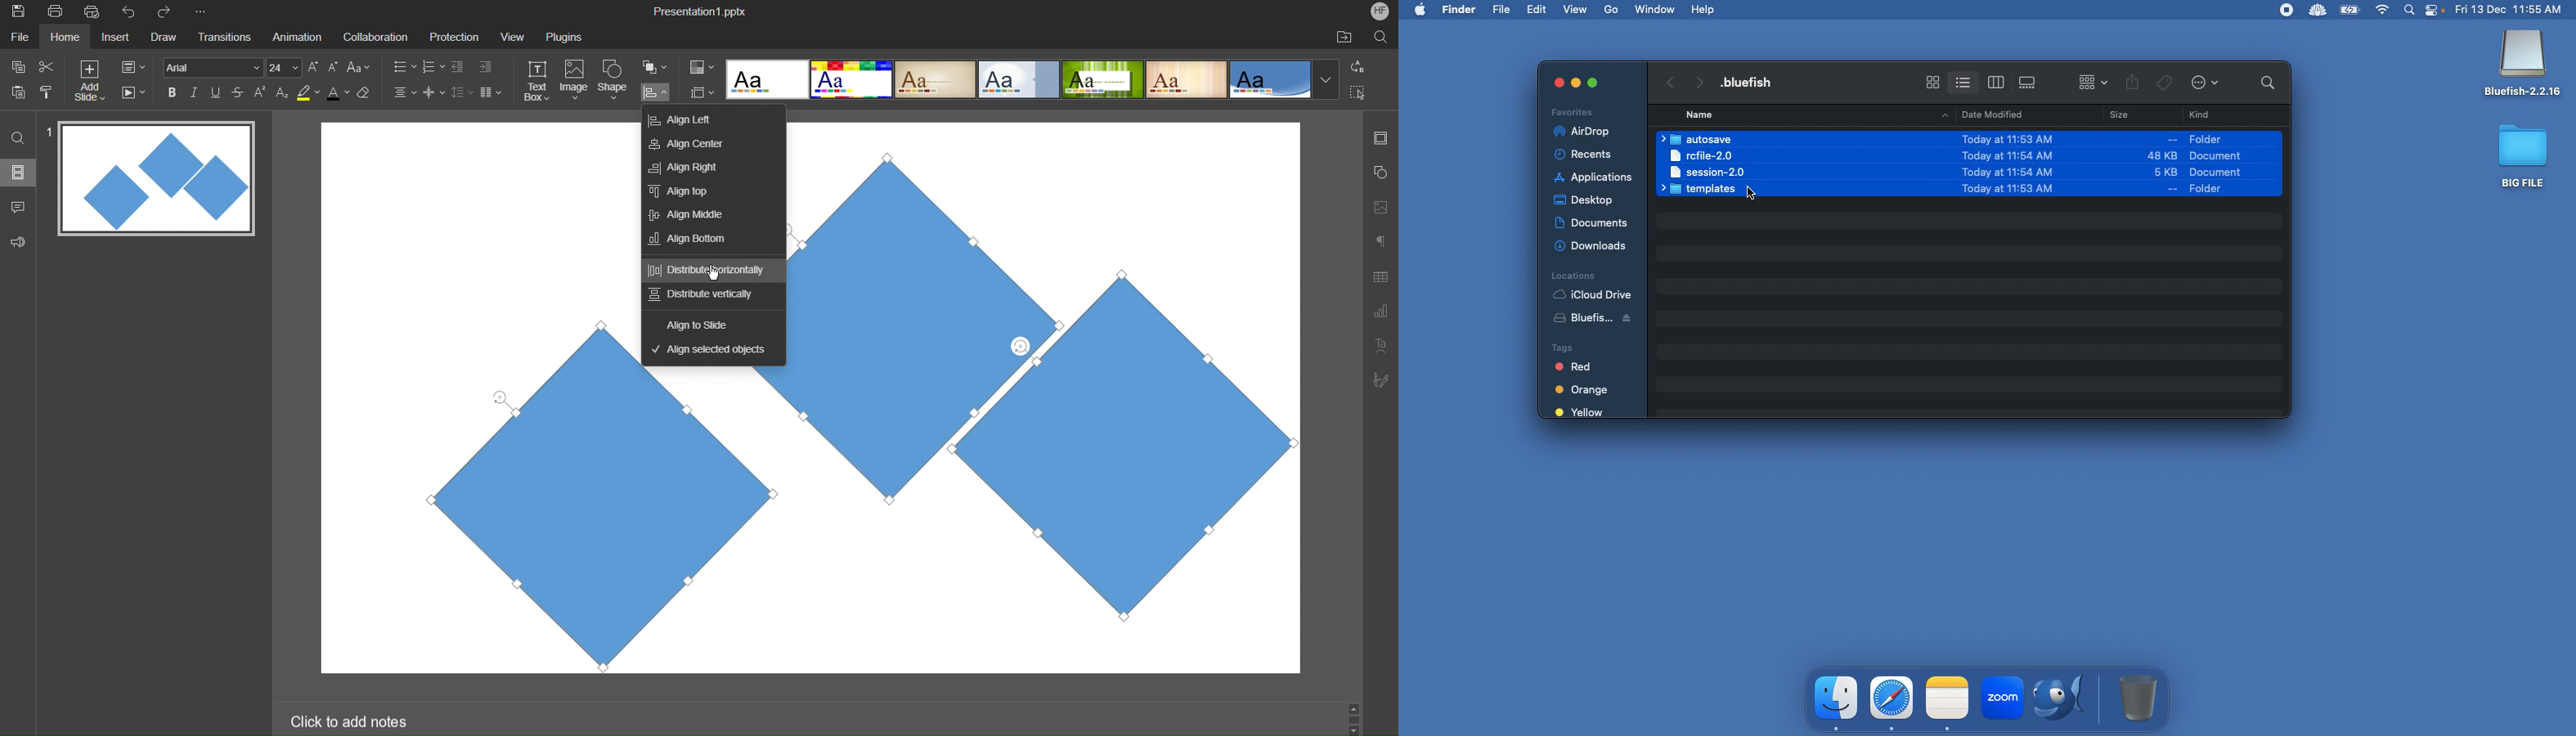  What do you see at coordinates (314, 67) in the screenshot?
I see `Increase Font` at bounding box center [314, 67].